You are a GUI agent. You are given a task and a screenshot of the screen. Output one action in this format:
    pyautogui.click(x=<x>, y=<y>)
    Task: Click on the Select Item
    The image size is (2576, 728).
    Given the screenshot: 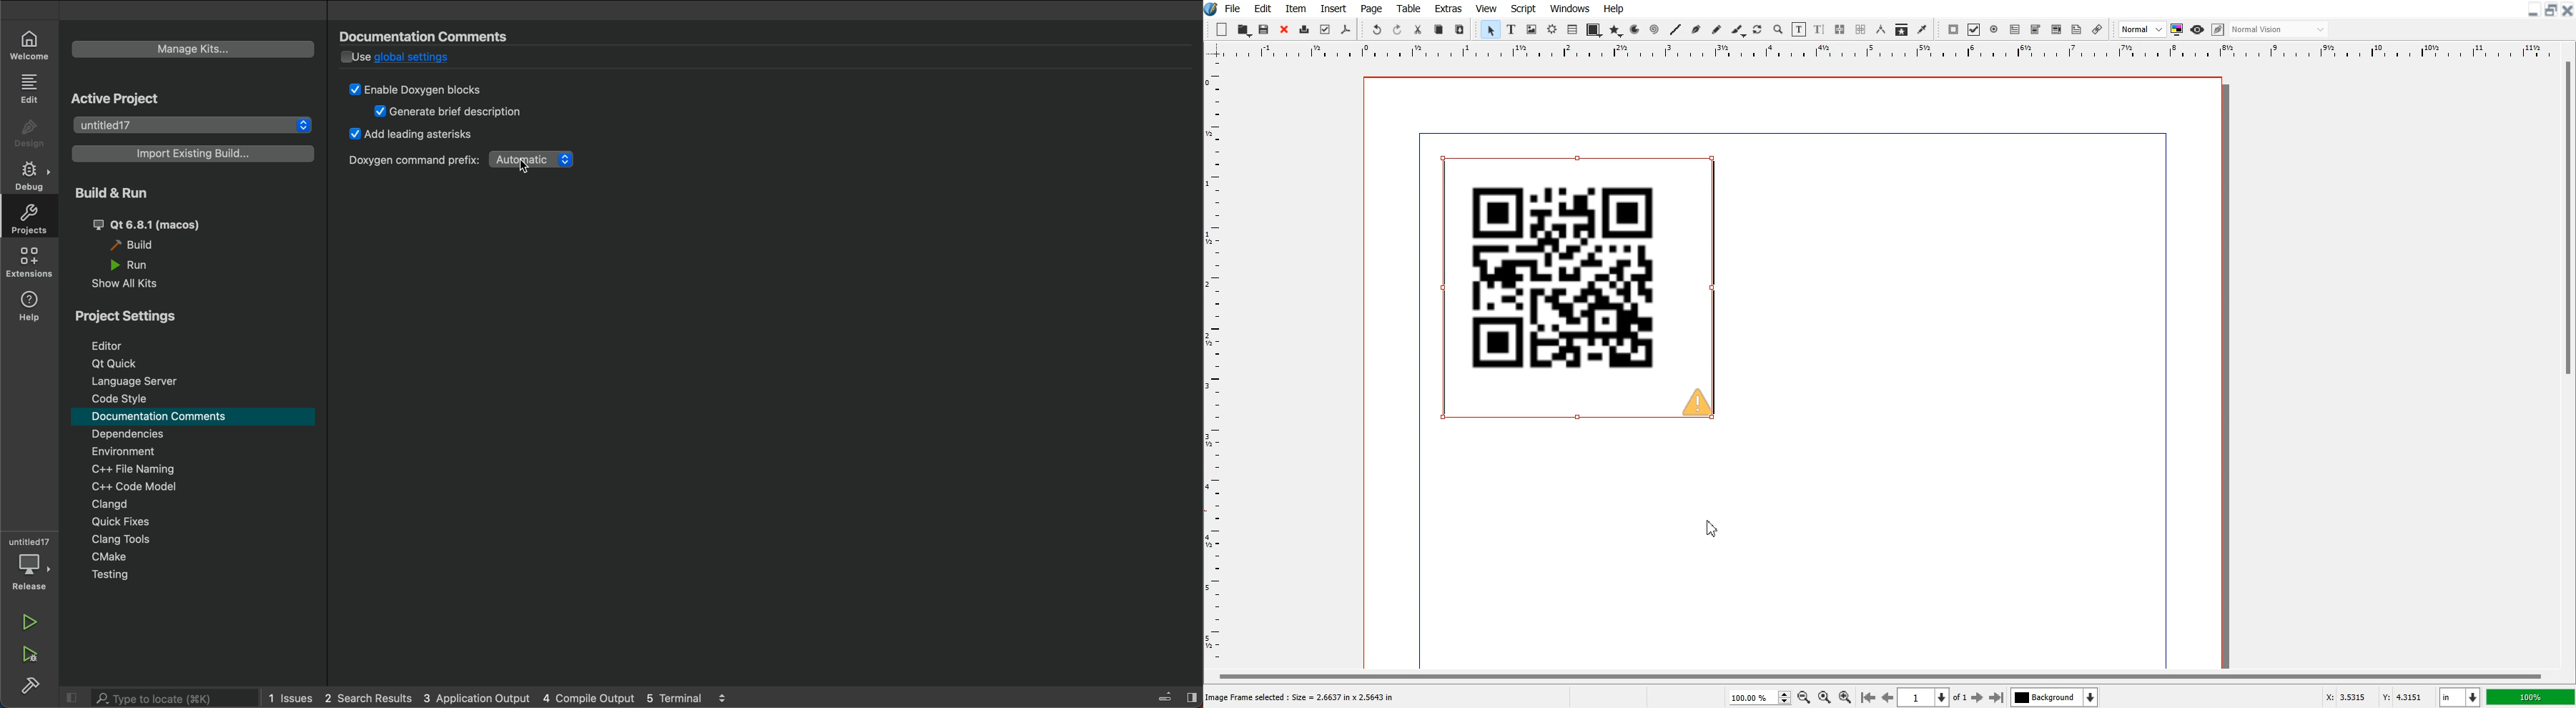 What is the action you would take?
    pyautogui.click(x=1490, y=30)
    